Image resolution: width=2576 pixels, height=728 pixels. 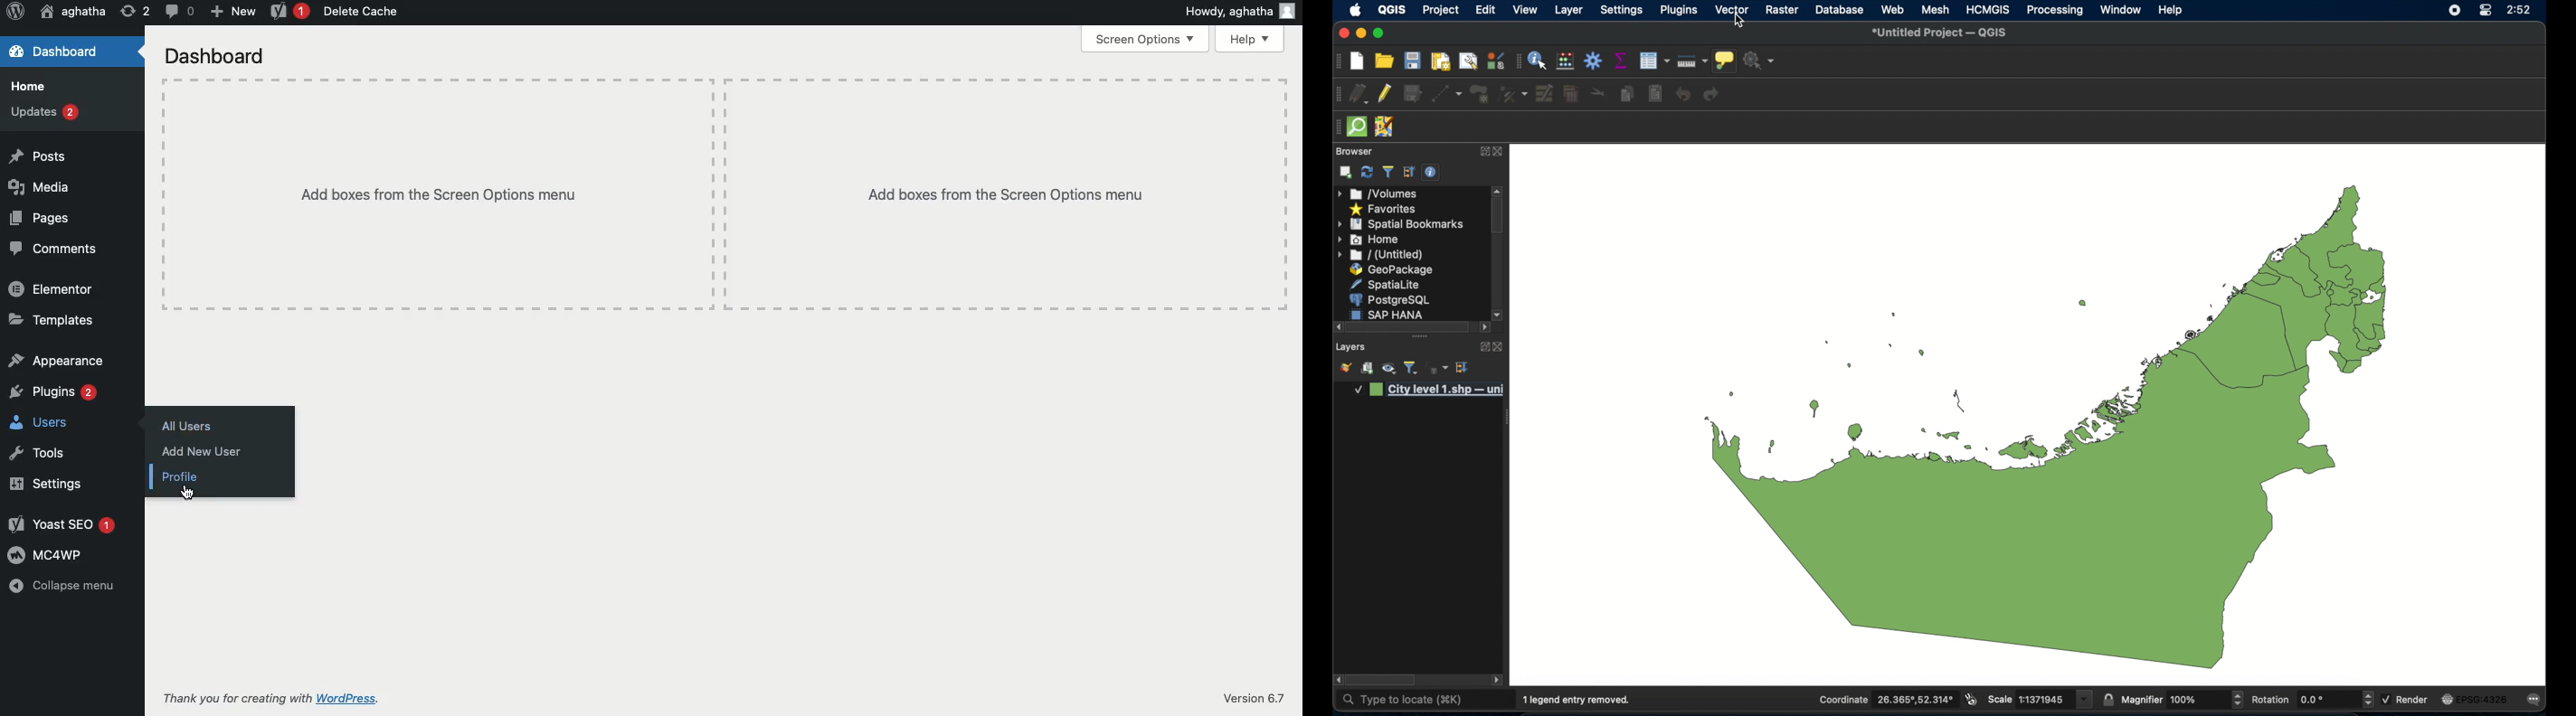 What do you see at coordinates (1679, 11) in the screenshot?
I see `plugins` at bounding box center [1679, 11].